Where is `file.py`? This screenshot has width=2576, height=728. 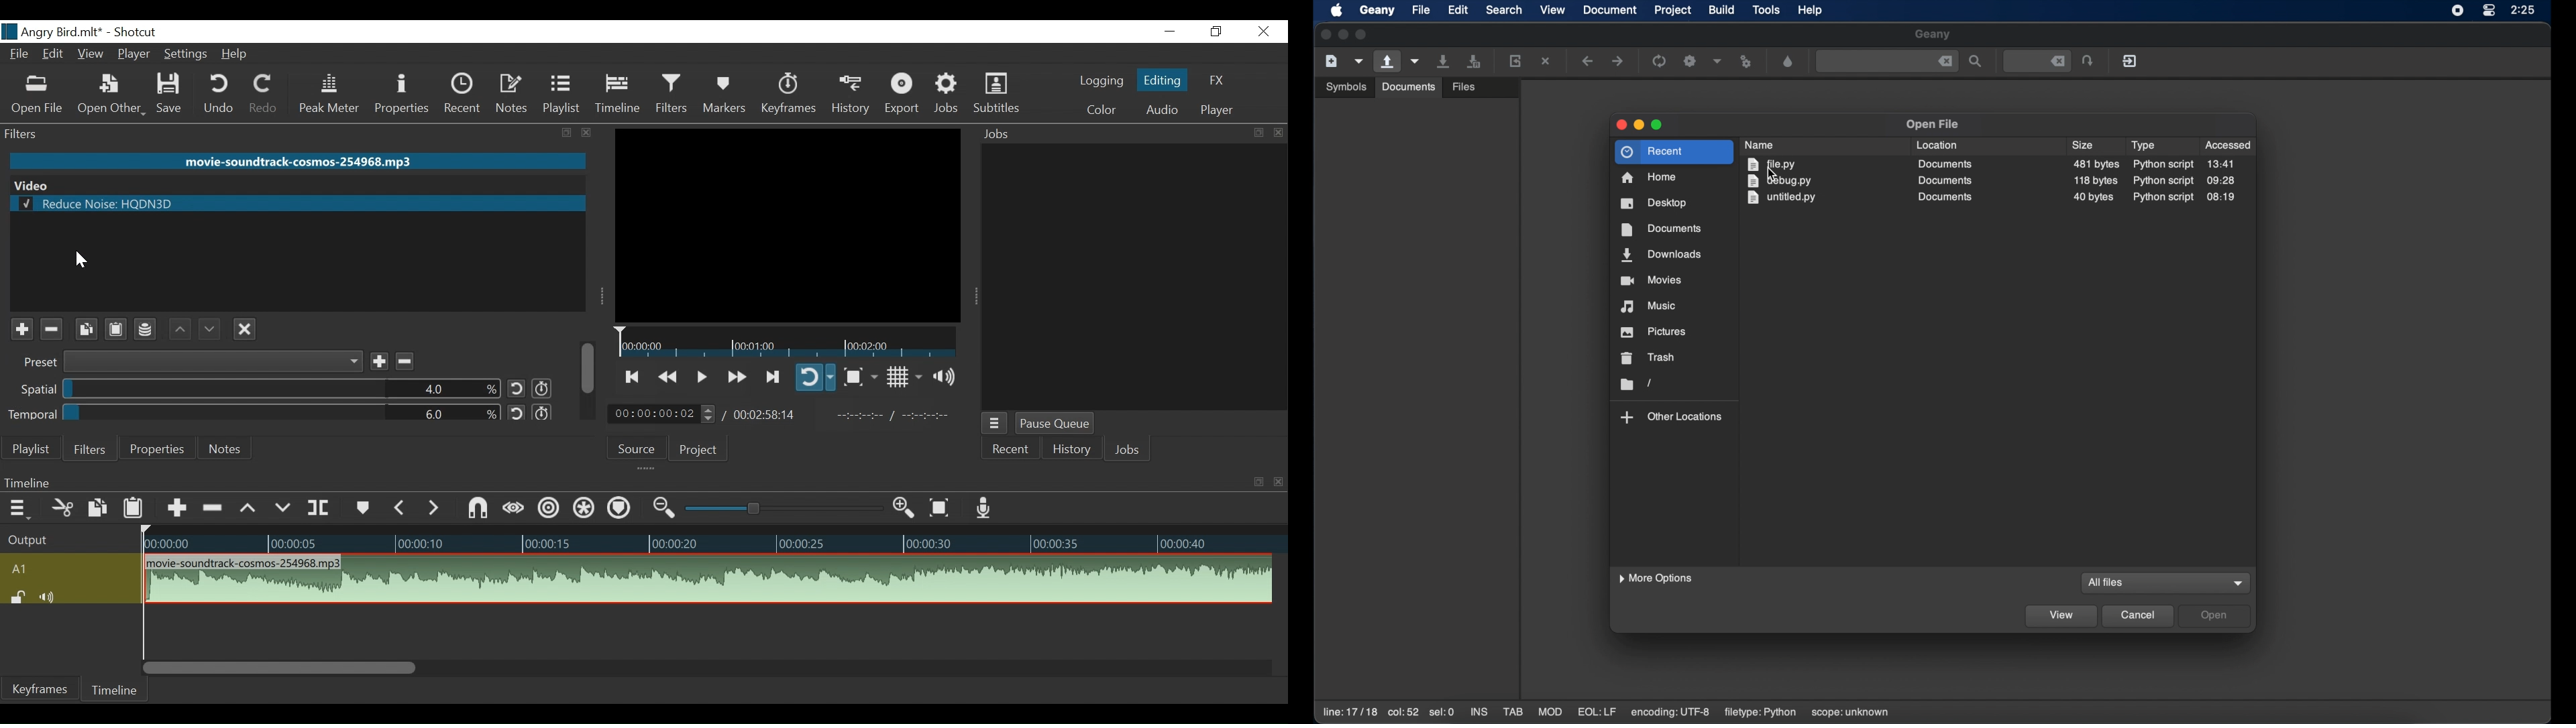
file.py is located at coordinates (1770, 165).